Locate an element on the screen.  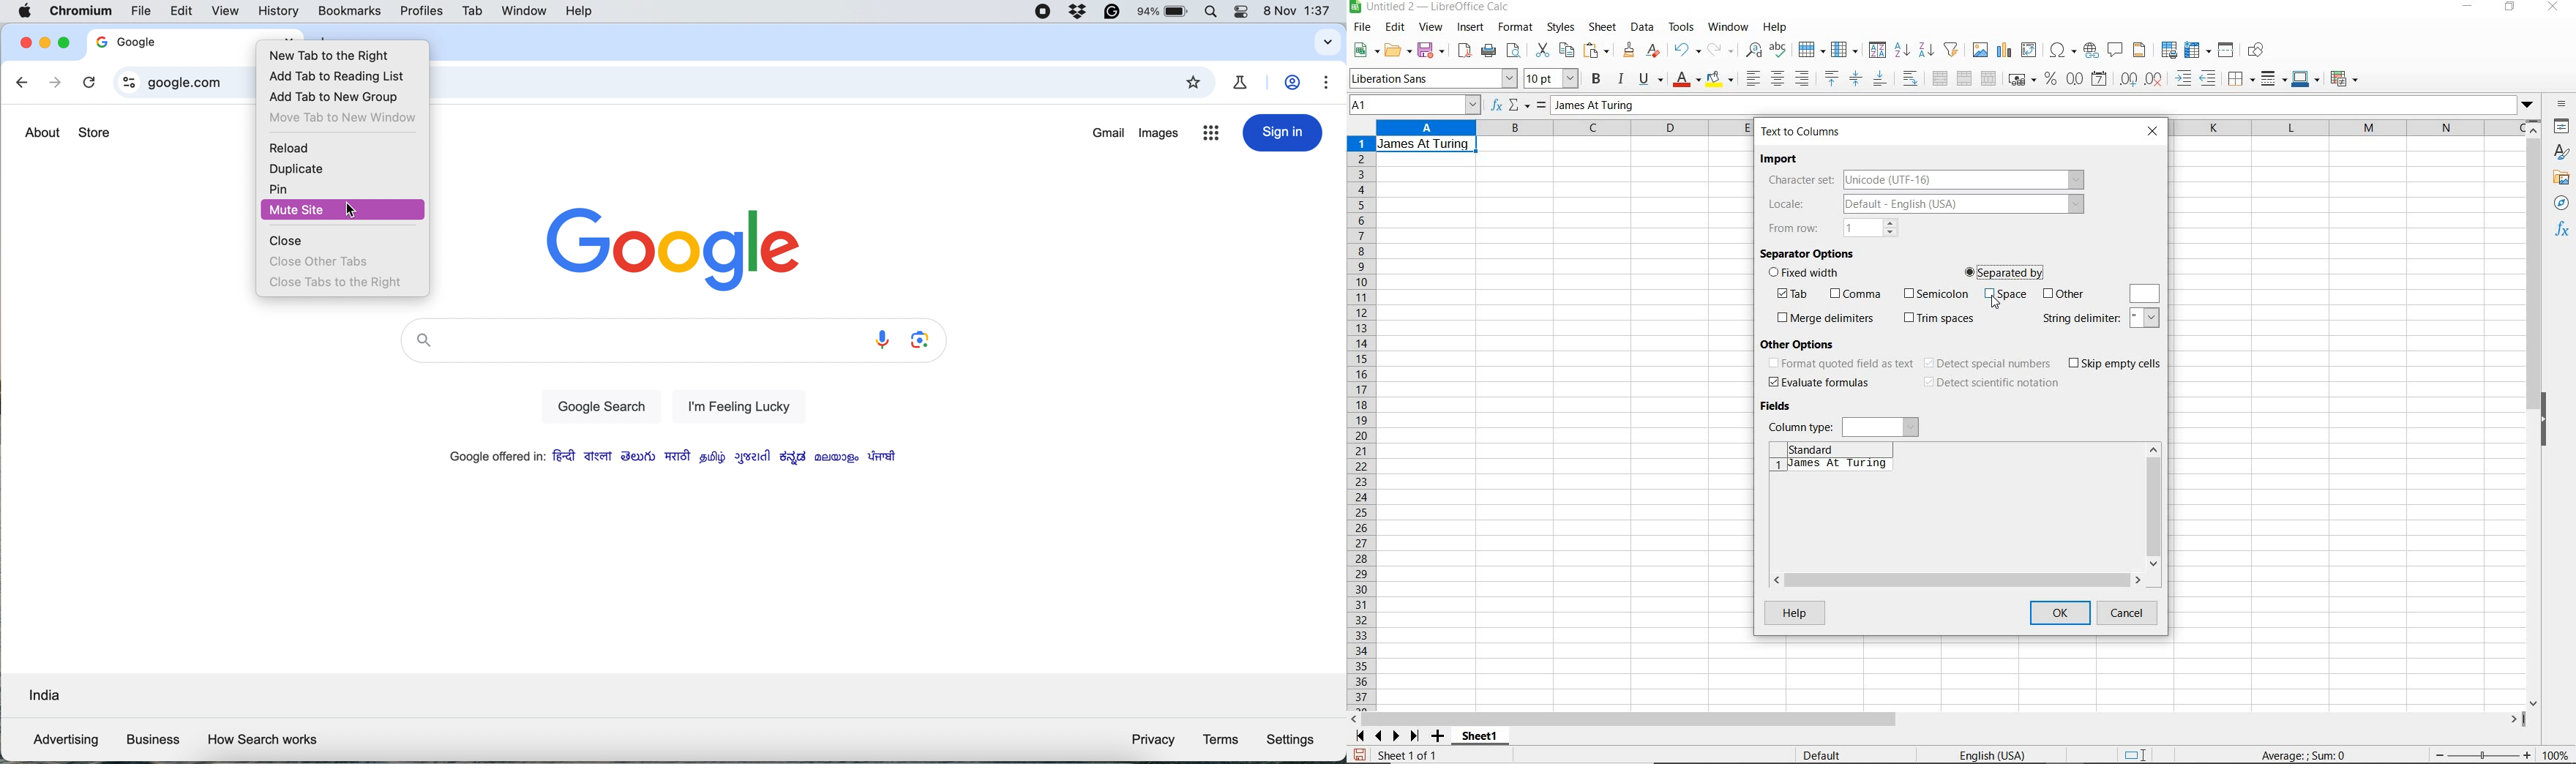
ok is located at coordinates (2060, 615).